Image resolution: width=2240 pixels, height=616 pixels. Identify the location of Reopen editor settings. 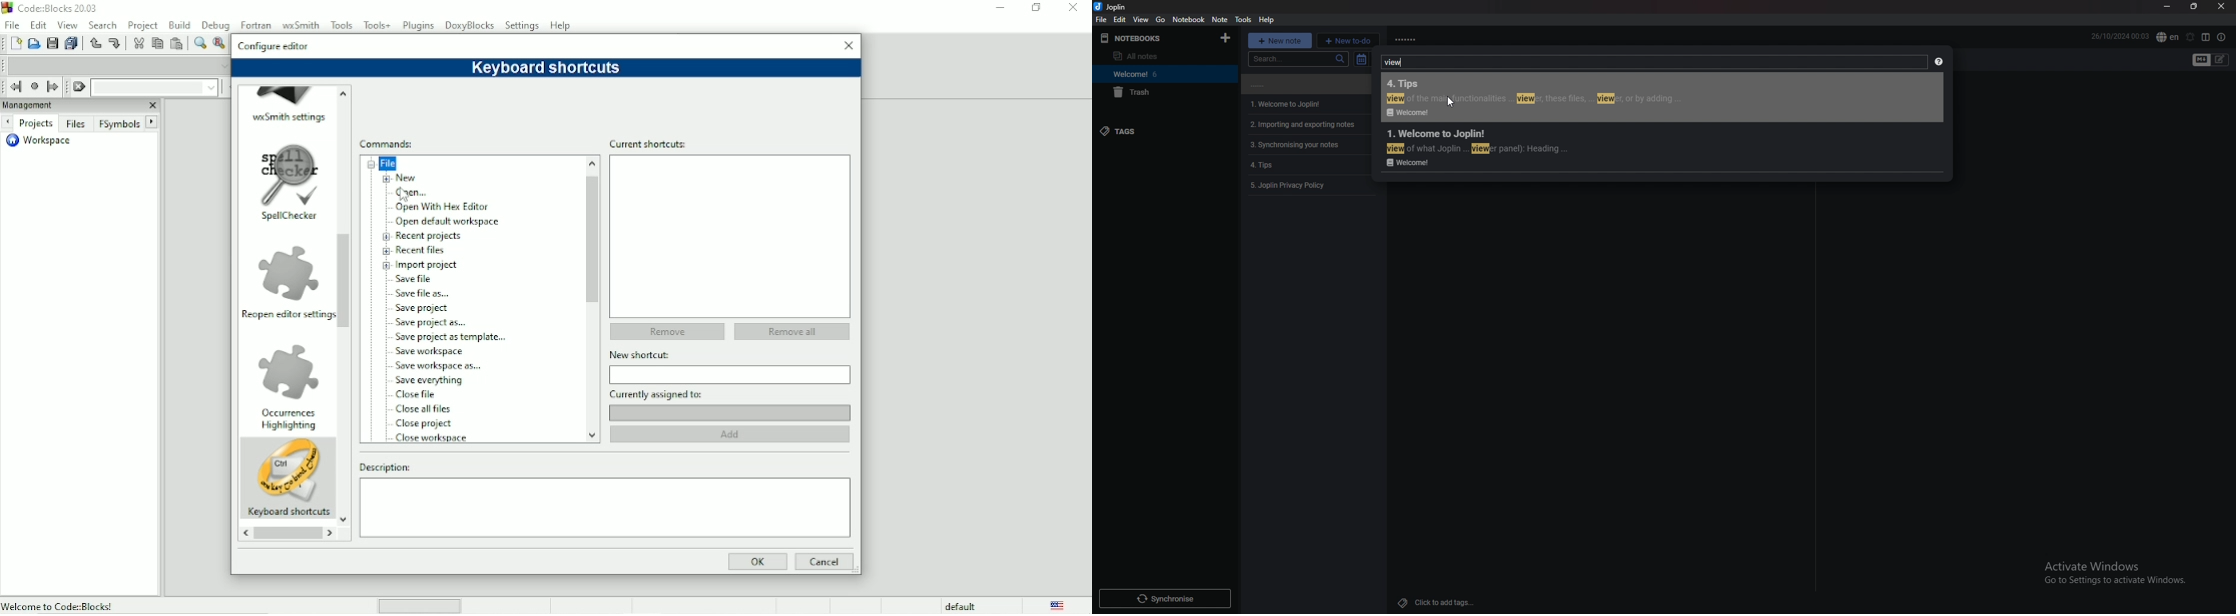
(287, 314).